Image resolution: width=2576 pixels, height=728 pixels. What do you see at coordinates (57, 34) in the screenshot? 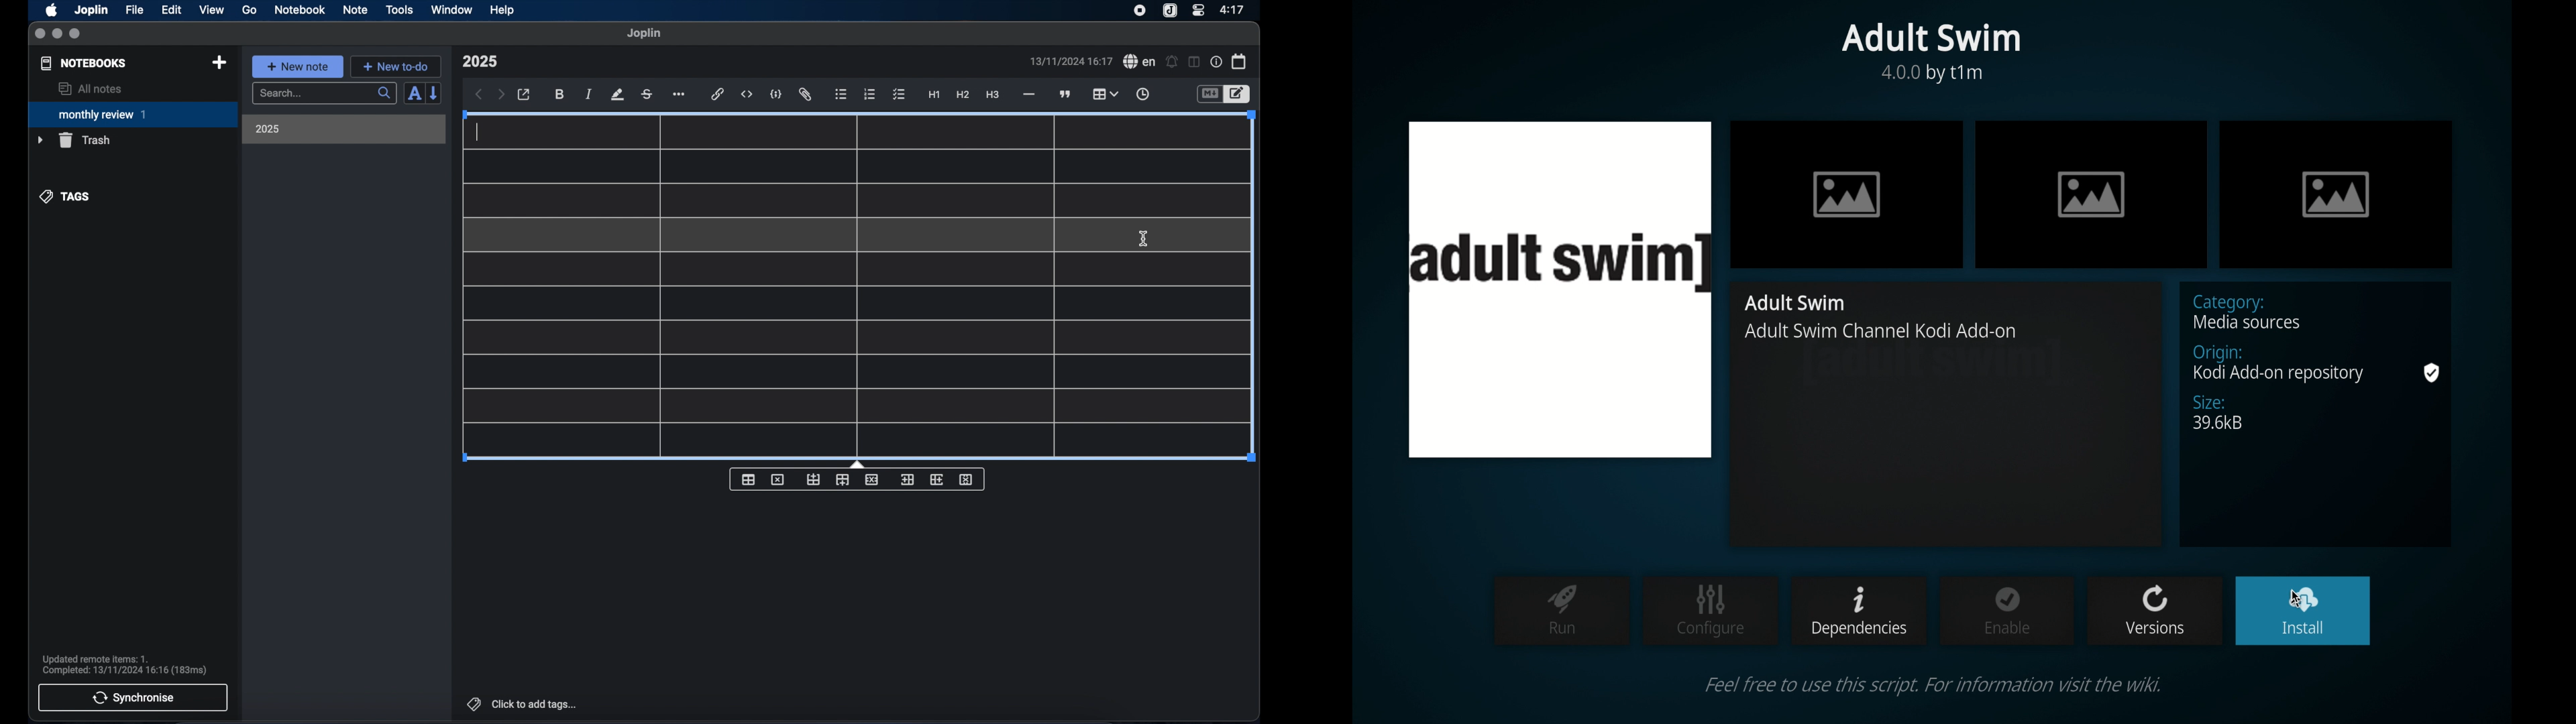
I see `minimize` at bounding box center [57, 34].